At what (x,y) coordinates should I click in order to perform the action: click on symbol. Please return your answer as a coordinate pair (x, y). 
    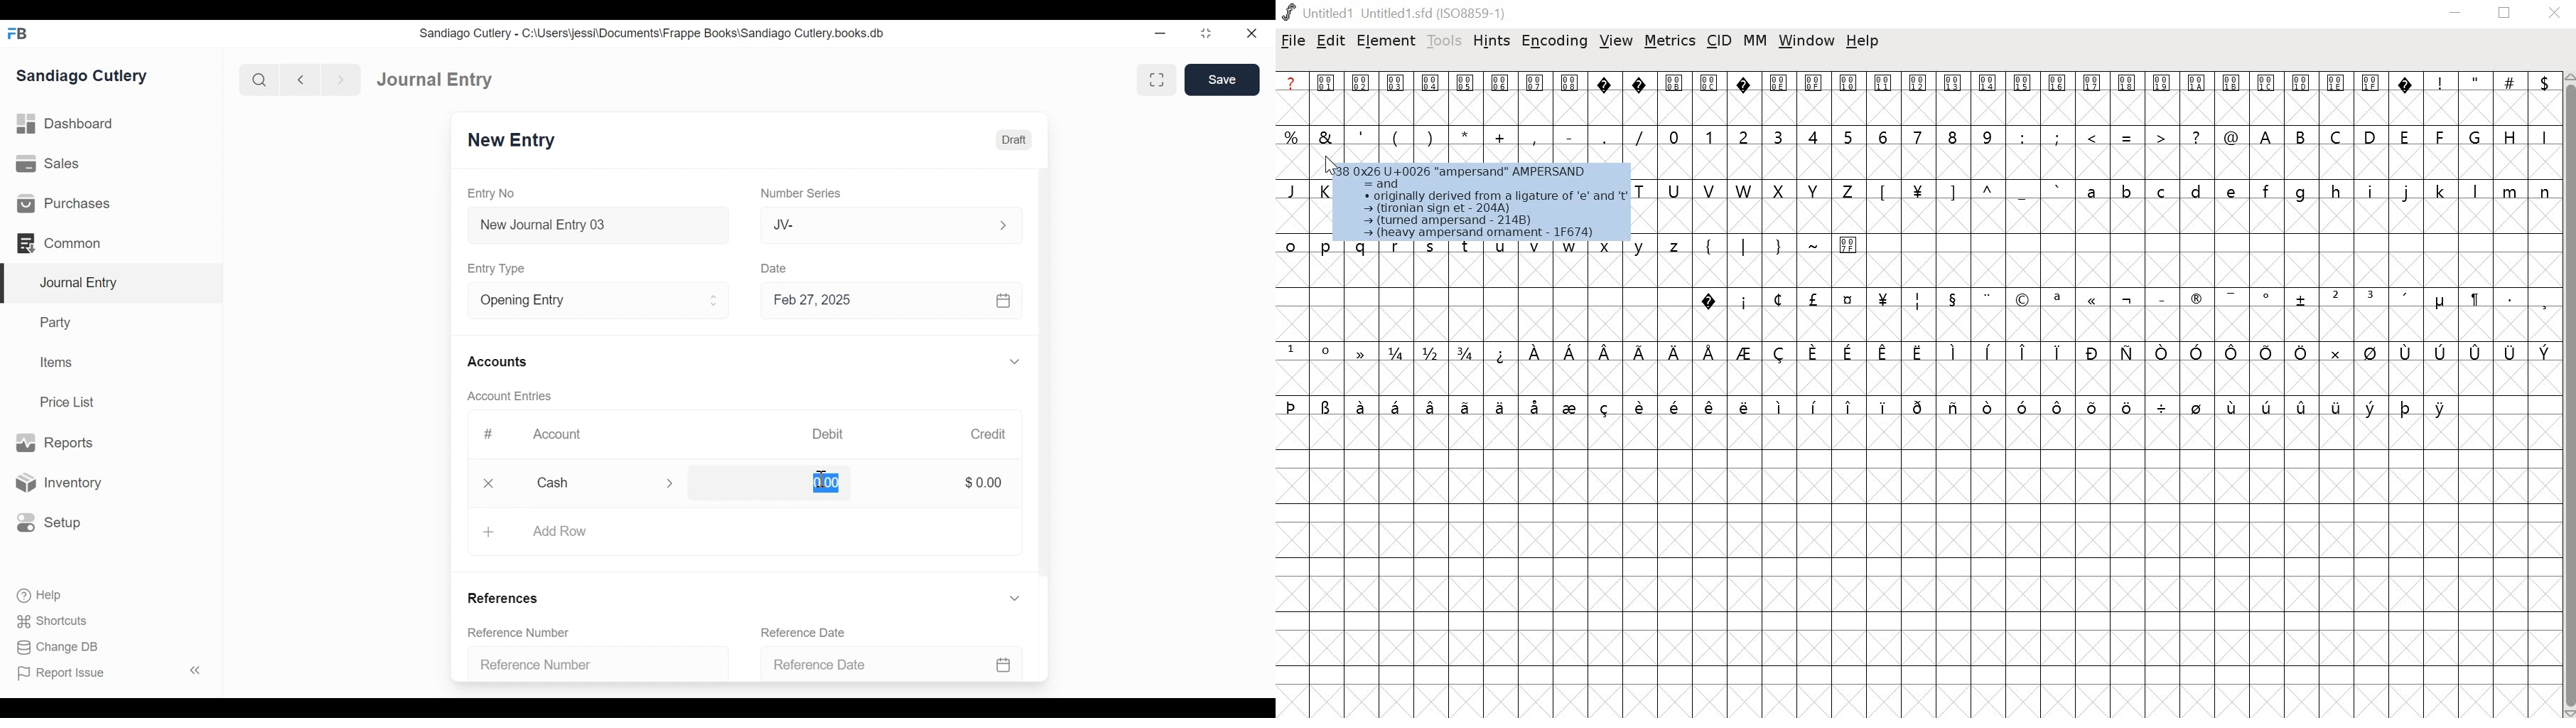
    Looking at the image, I should click on (2022, 350).